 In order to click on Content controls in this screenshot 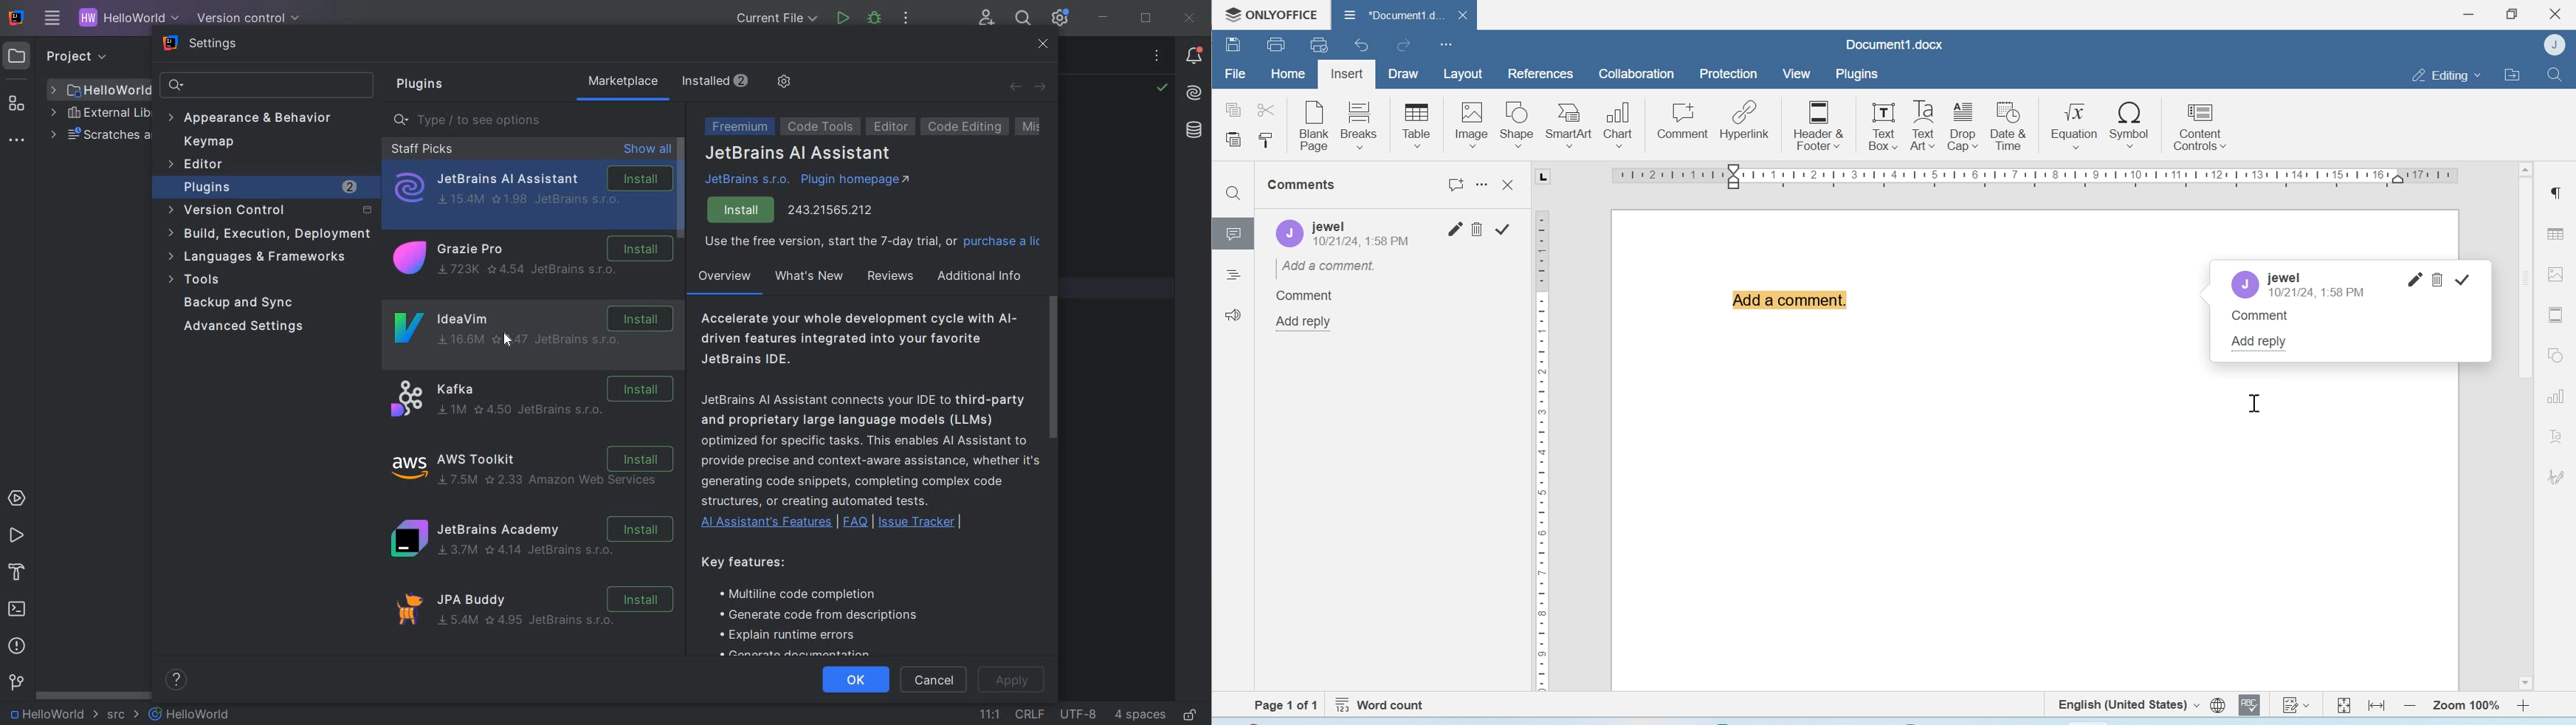, I will do `click(2199, 124)`.